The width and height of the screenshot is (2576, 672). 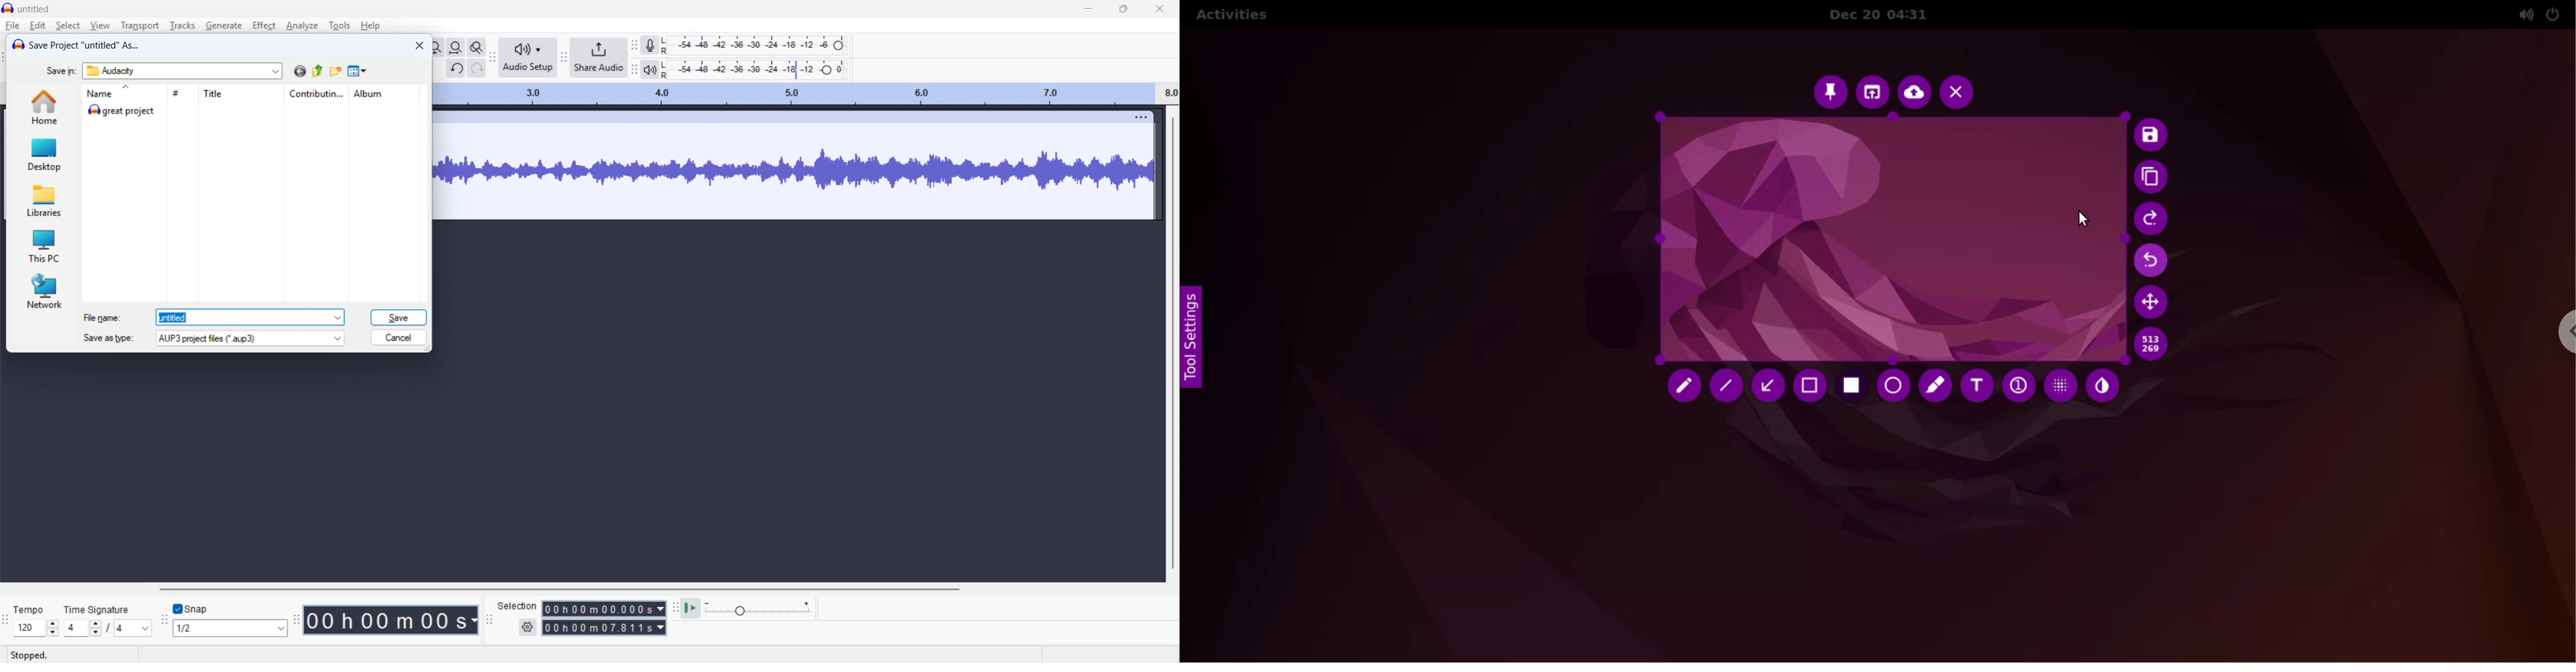 What do you see at coordinates (1133, 117) in the screenshot?
I see `track options` at bounding box center [1133, 117].